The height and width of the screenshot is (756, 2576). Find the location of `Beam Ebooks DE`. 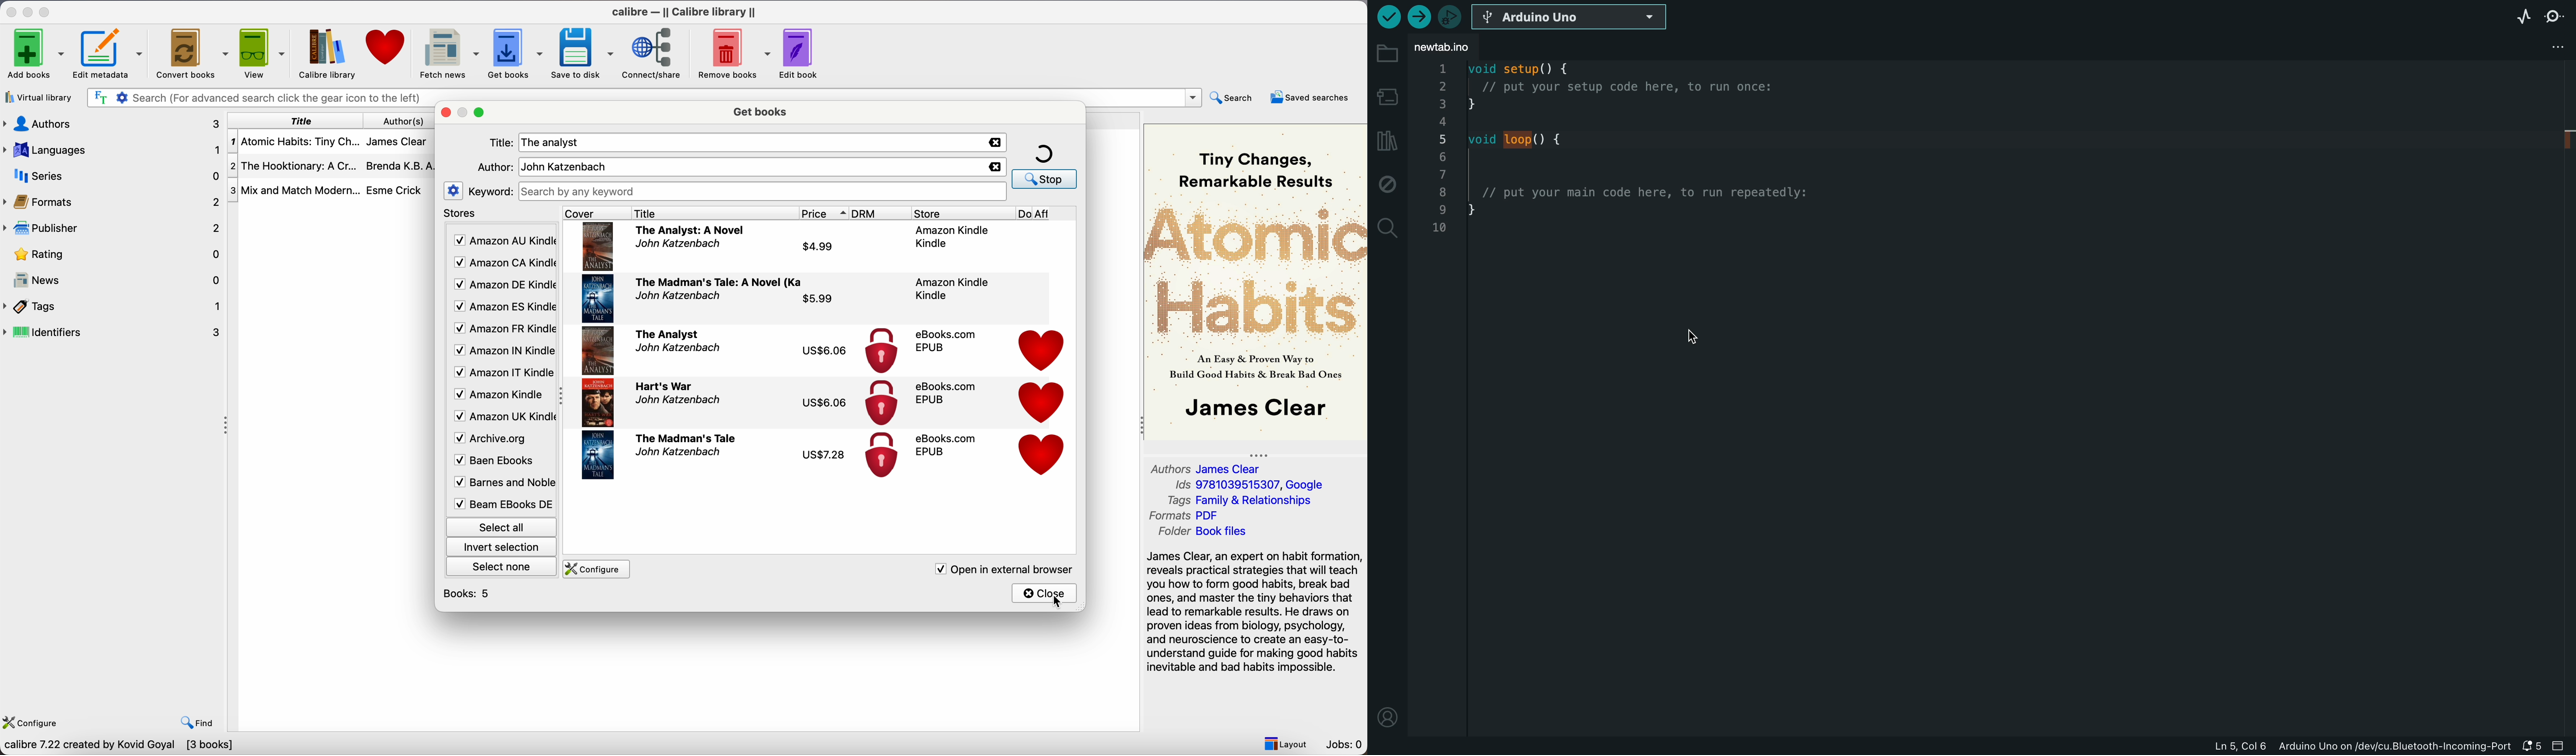

Beam Ebooks DE is located at coordinates (501, 504).